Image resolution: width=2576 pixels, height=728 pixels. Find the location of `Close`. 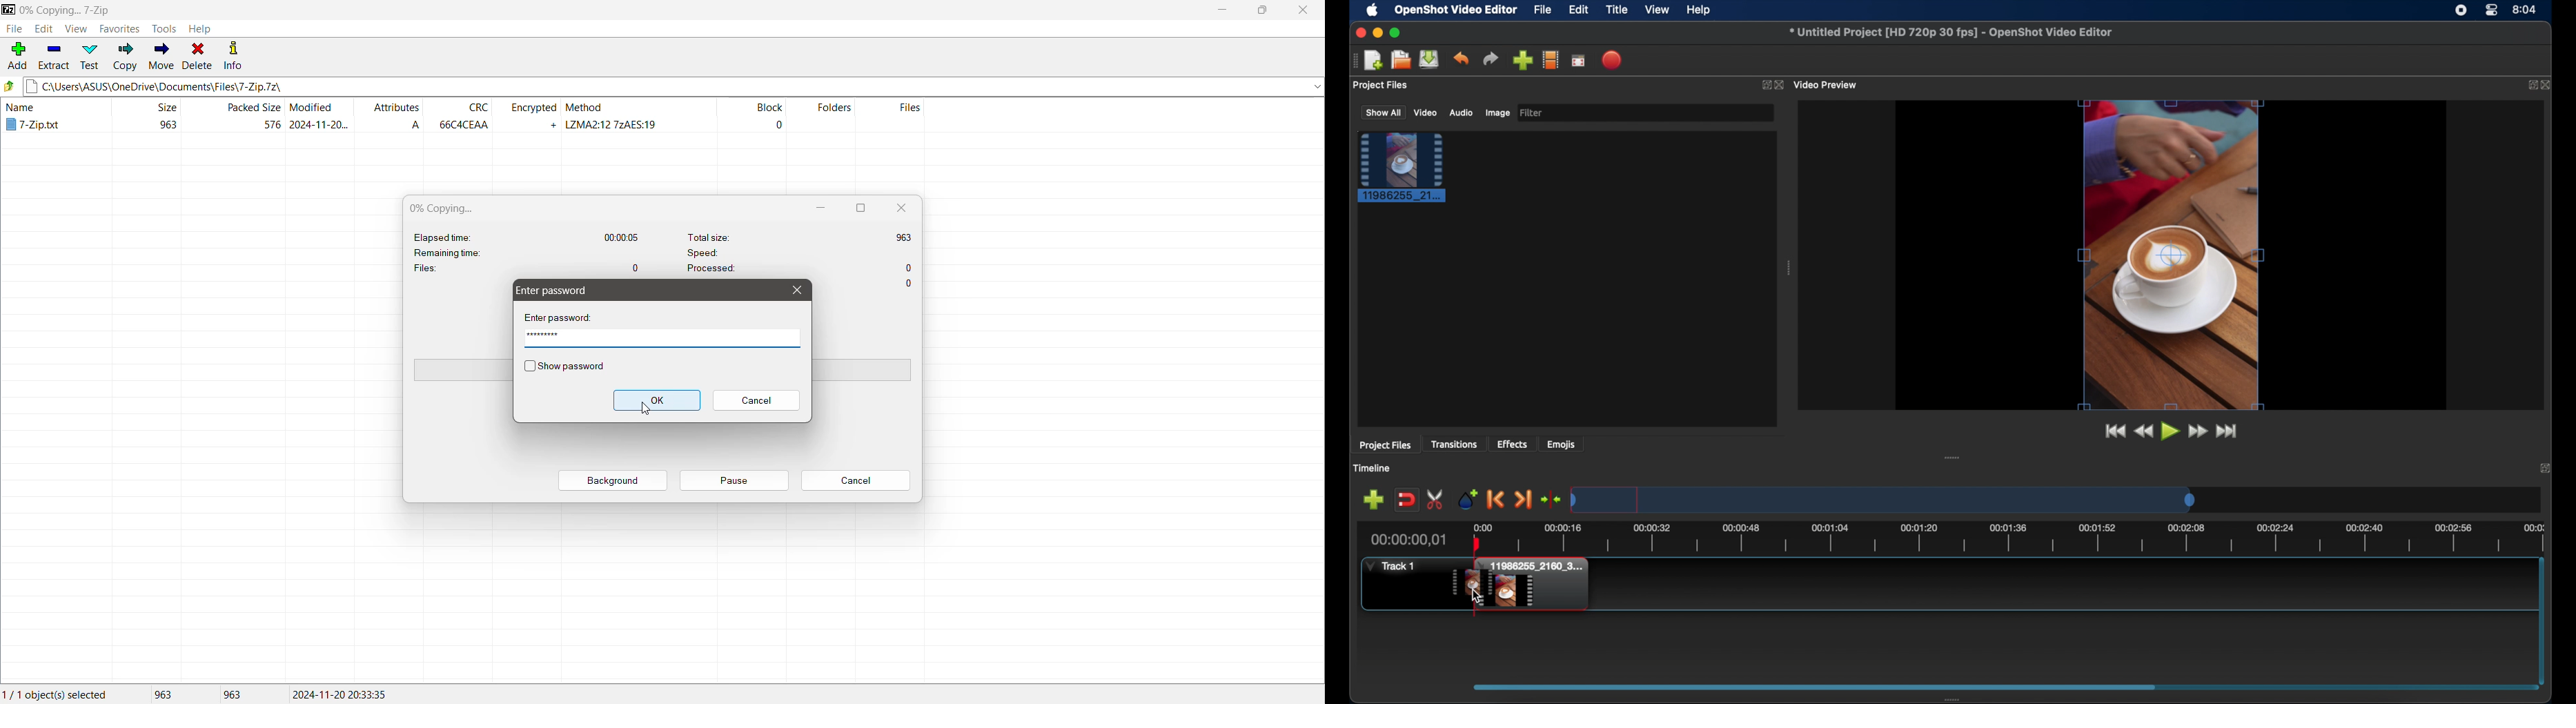

Close is located at coordinates (1305, 10).